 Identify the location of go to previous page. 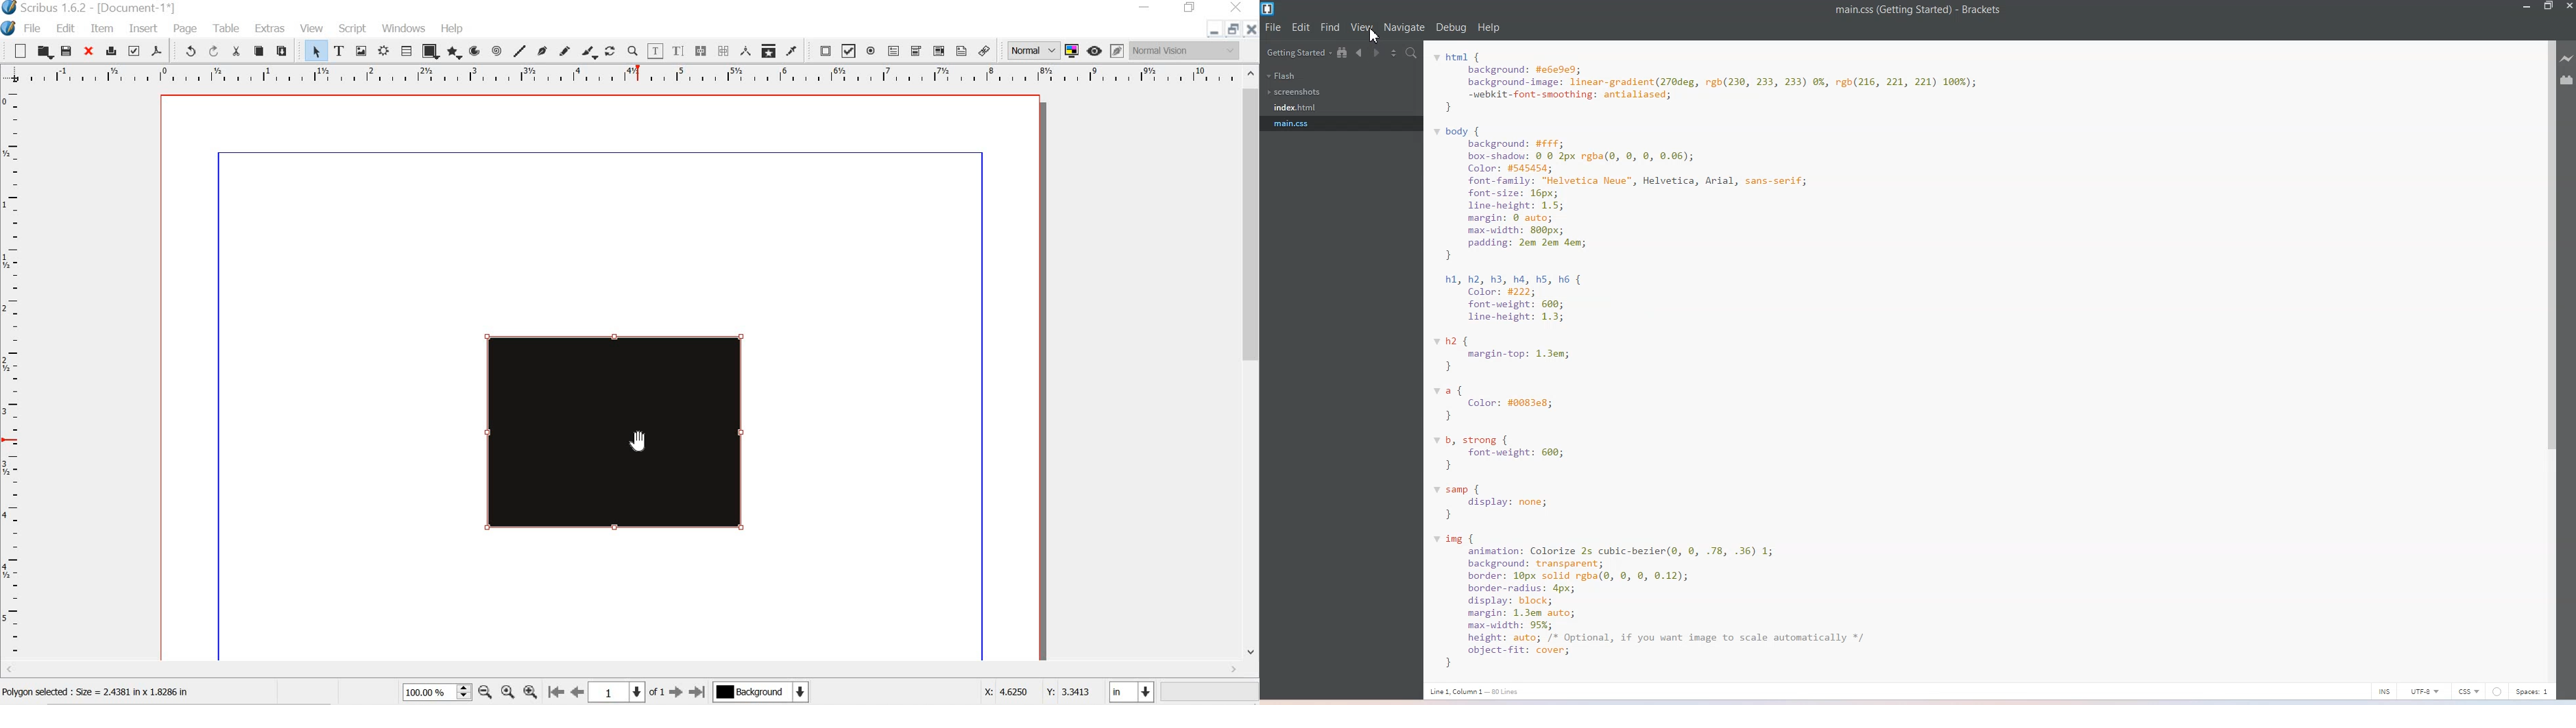
(576, 693).